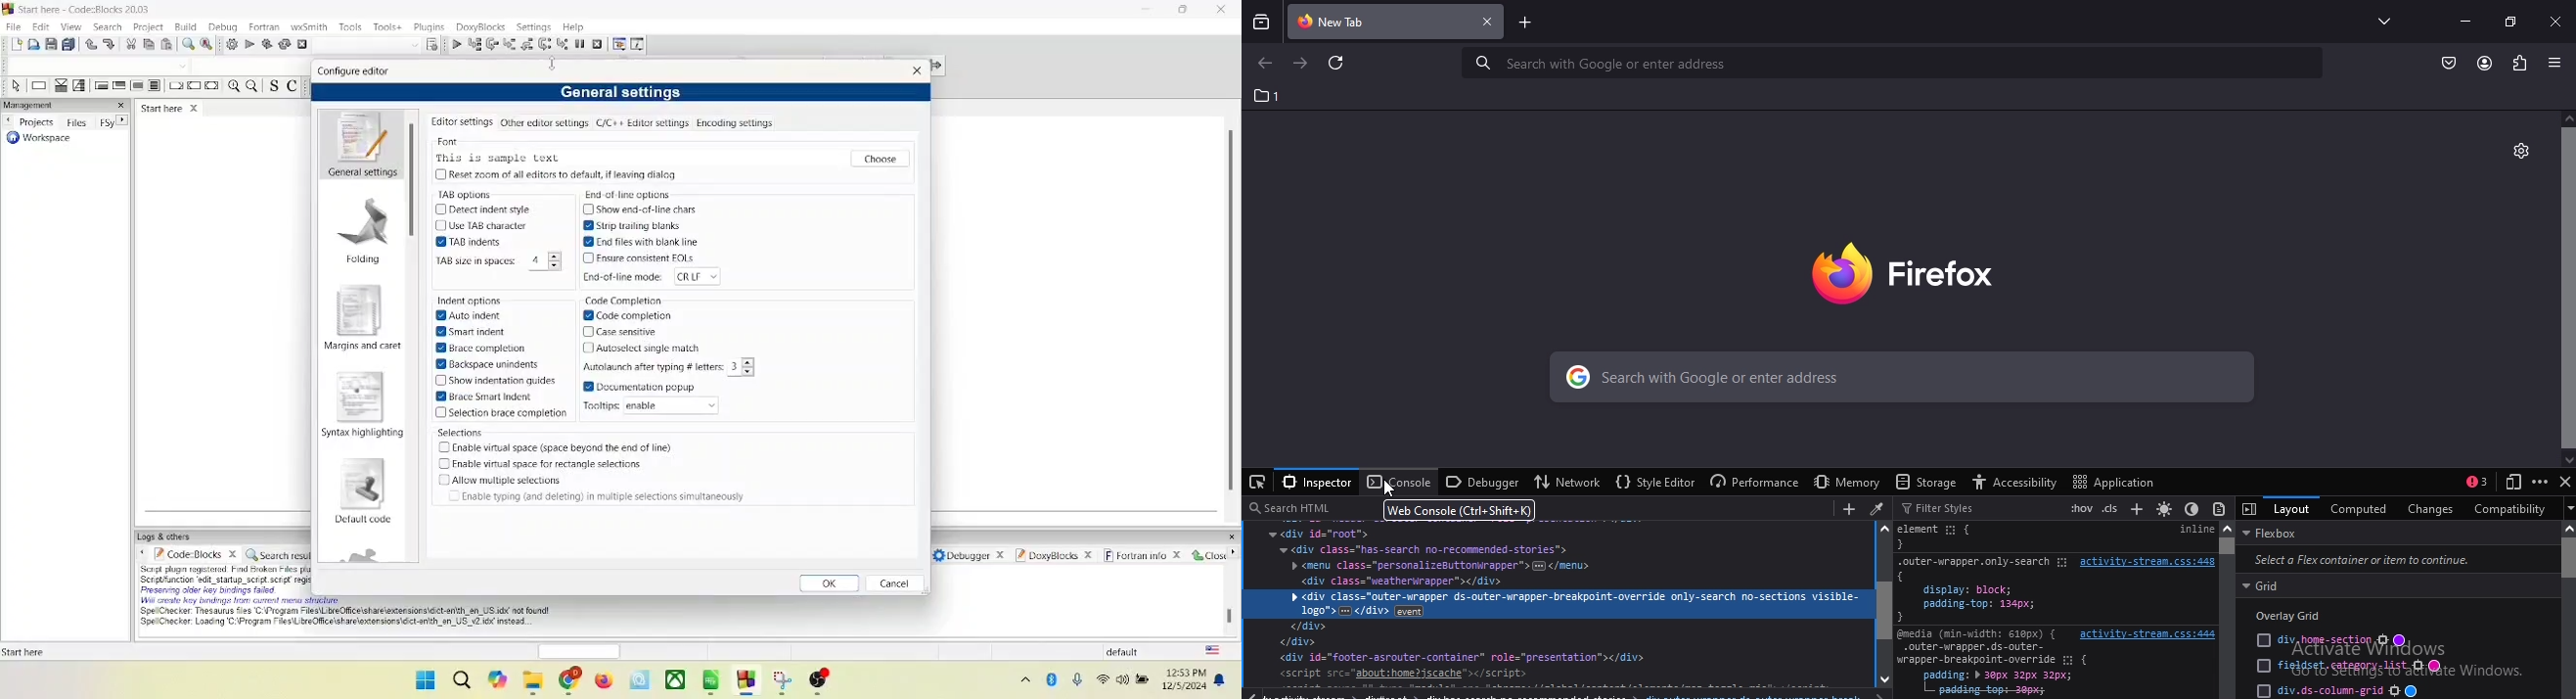 The image size is (2576, 700). What do you see at coordinates (677, 366) in the screenshot?
I see `autolaunch after typing` at bounding box center [677, 366].